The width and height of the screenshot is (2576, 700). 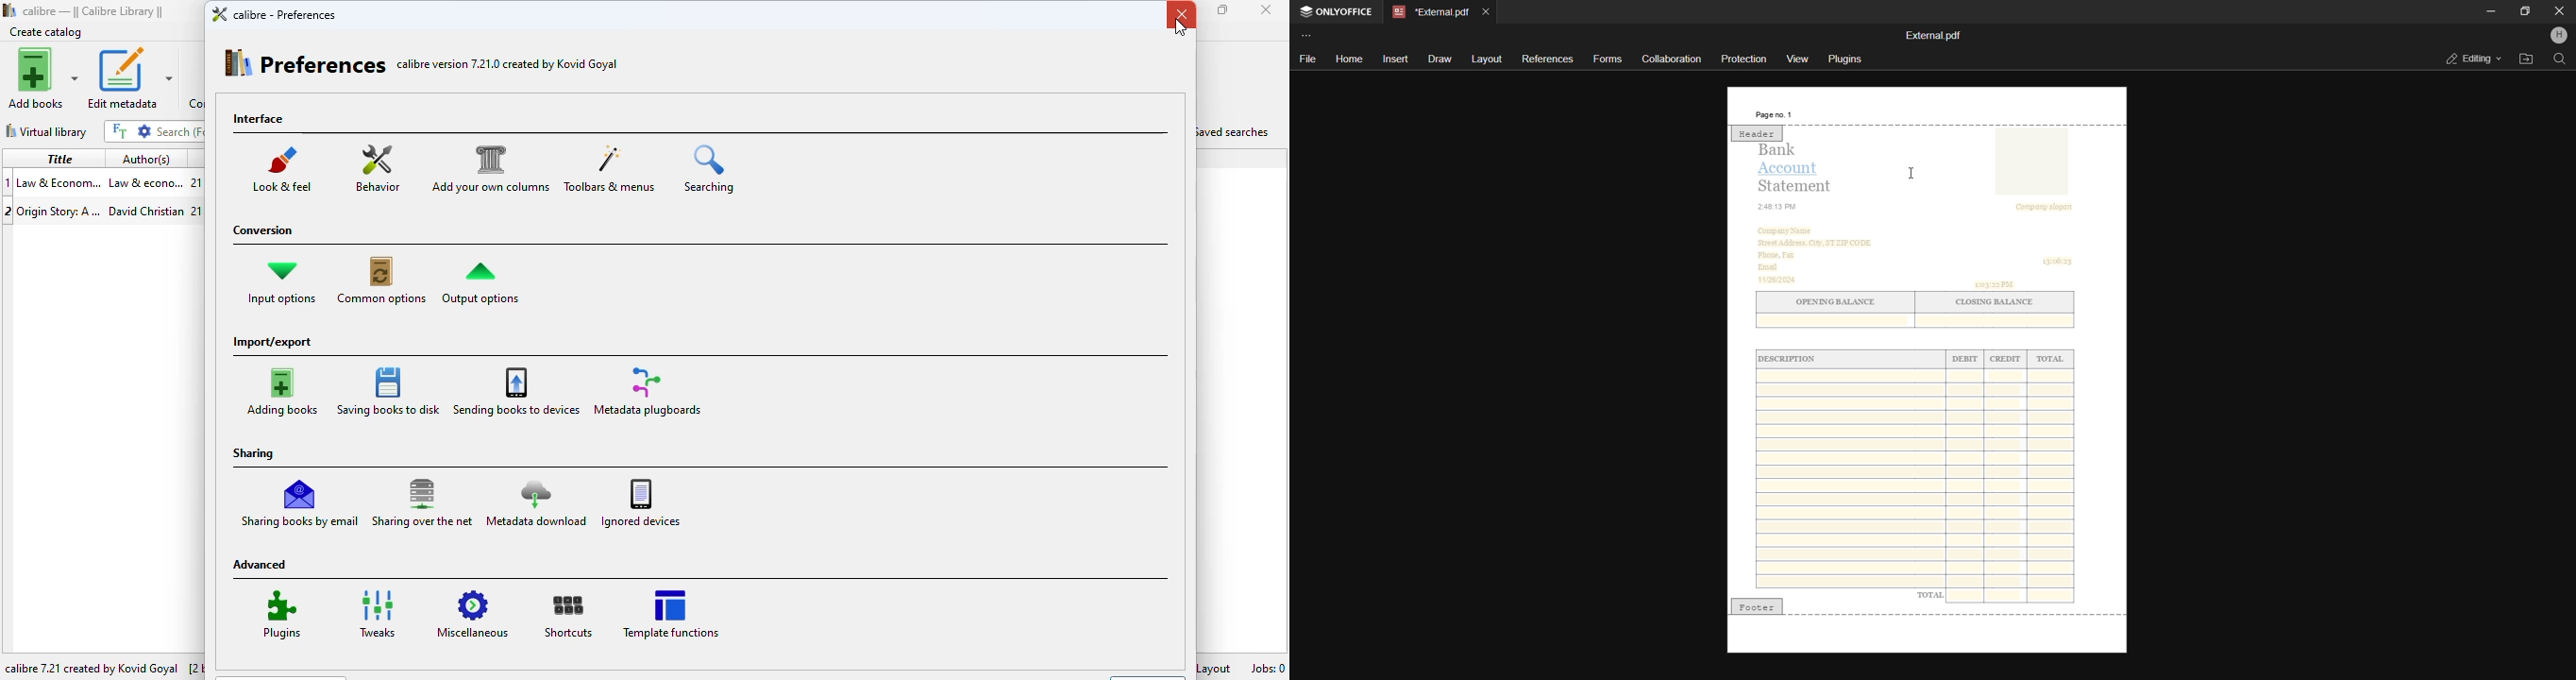 What do you see at coordinates (1746, 58) in the screenshot?
I see `protection` at bounding box center [1746, 58].